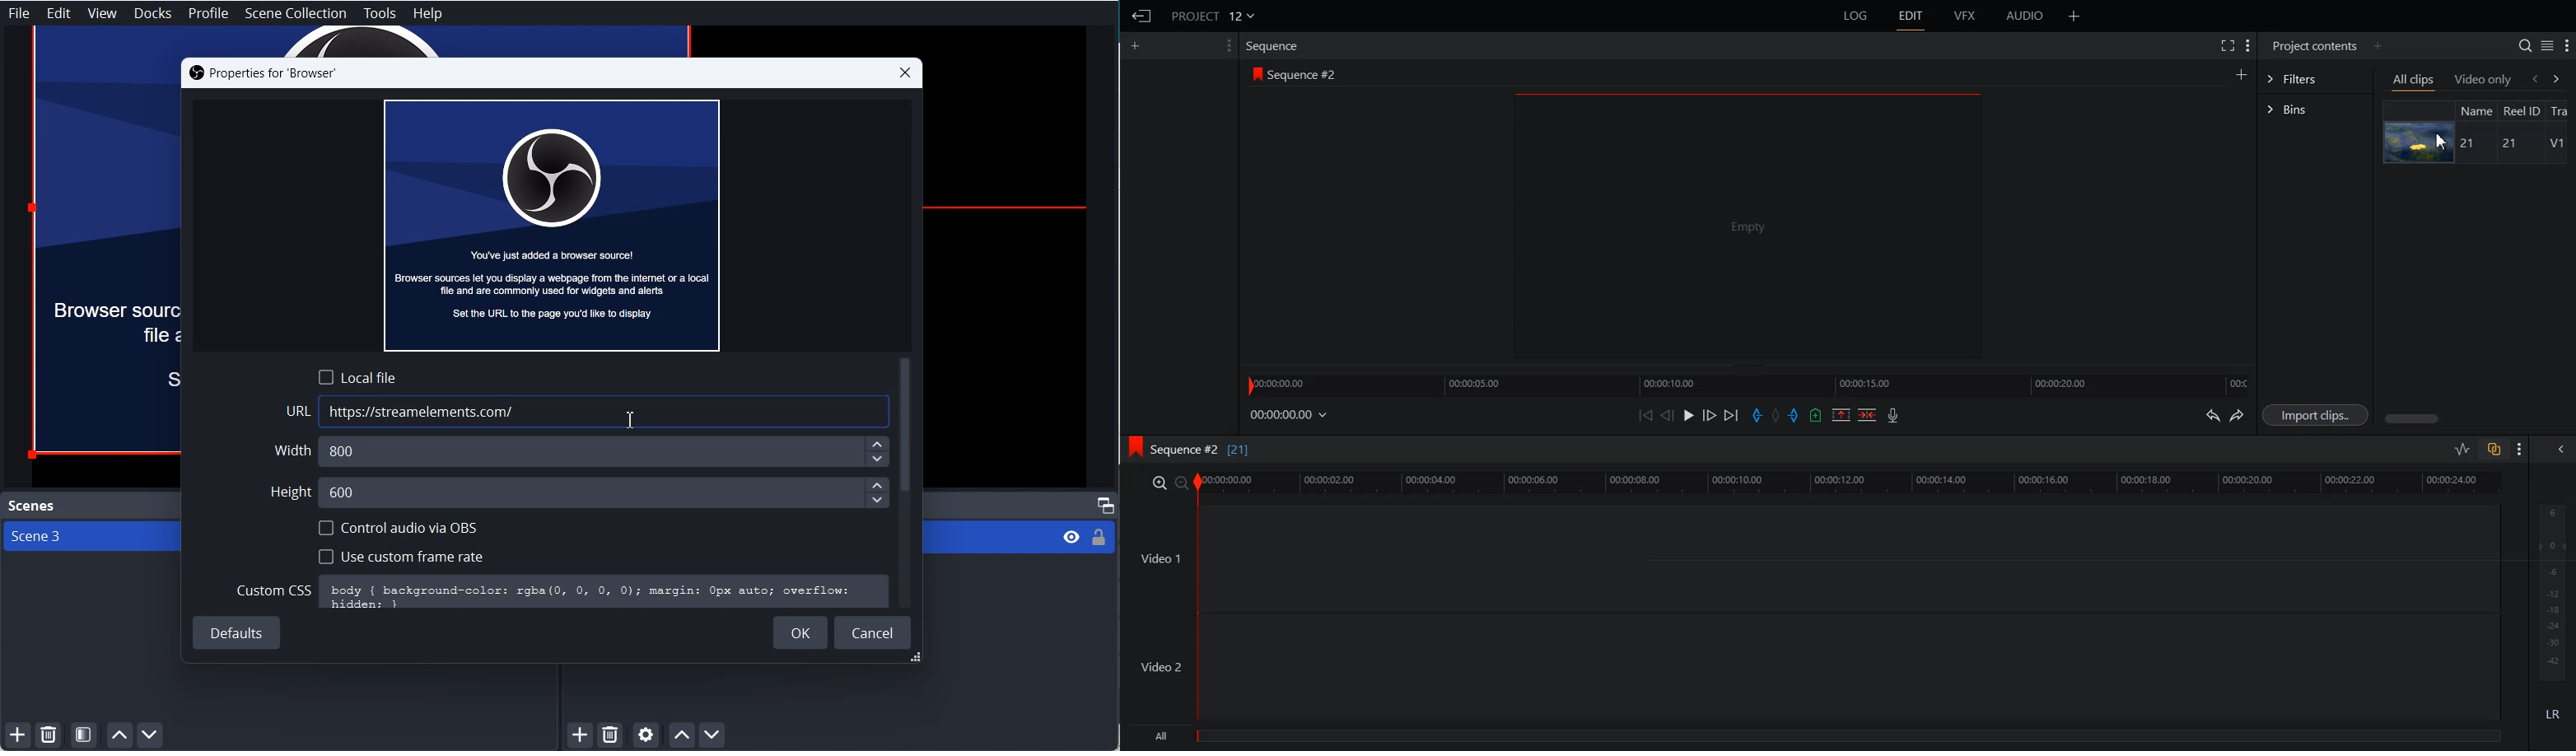  I want to click on Add an Cue at the current position, so click(1816, 415).